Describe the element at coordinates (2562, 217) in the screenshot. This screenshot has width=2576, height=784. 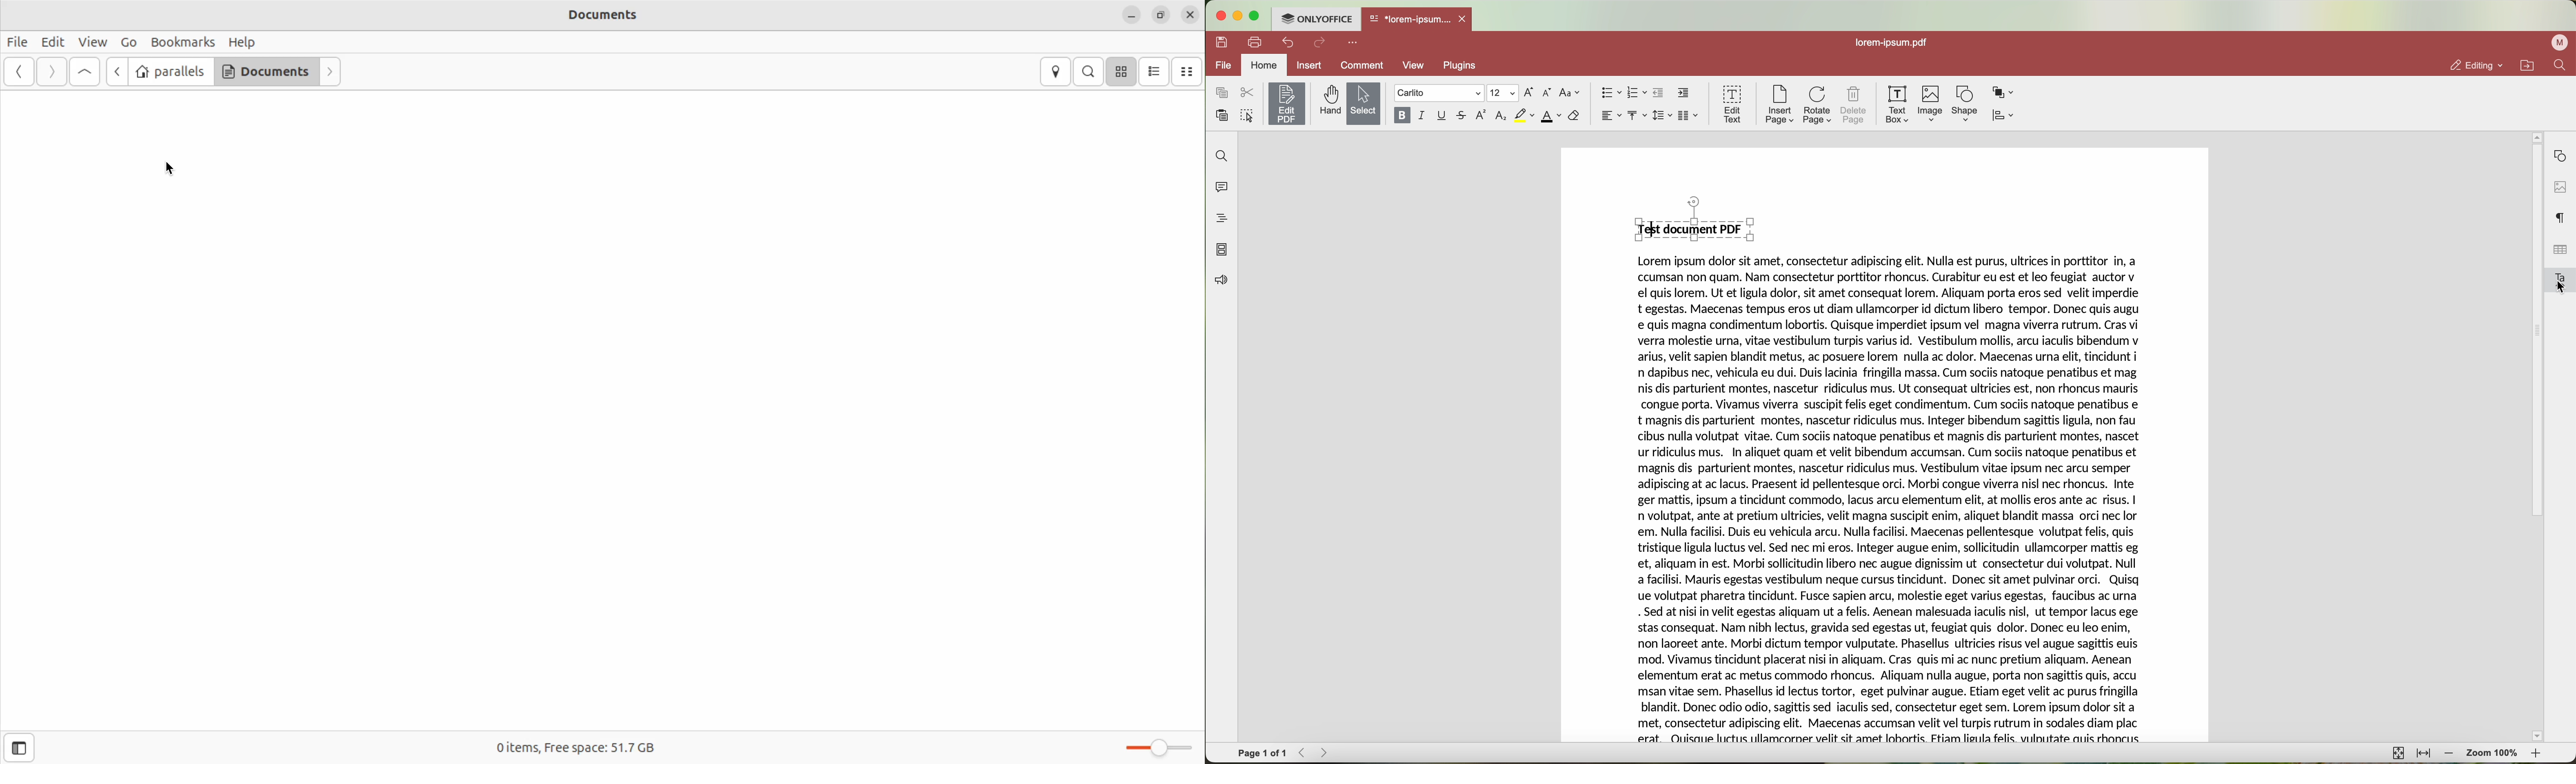
I see `paragraph settings` at that location.